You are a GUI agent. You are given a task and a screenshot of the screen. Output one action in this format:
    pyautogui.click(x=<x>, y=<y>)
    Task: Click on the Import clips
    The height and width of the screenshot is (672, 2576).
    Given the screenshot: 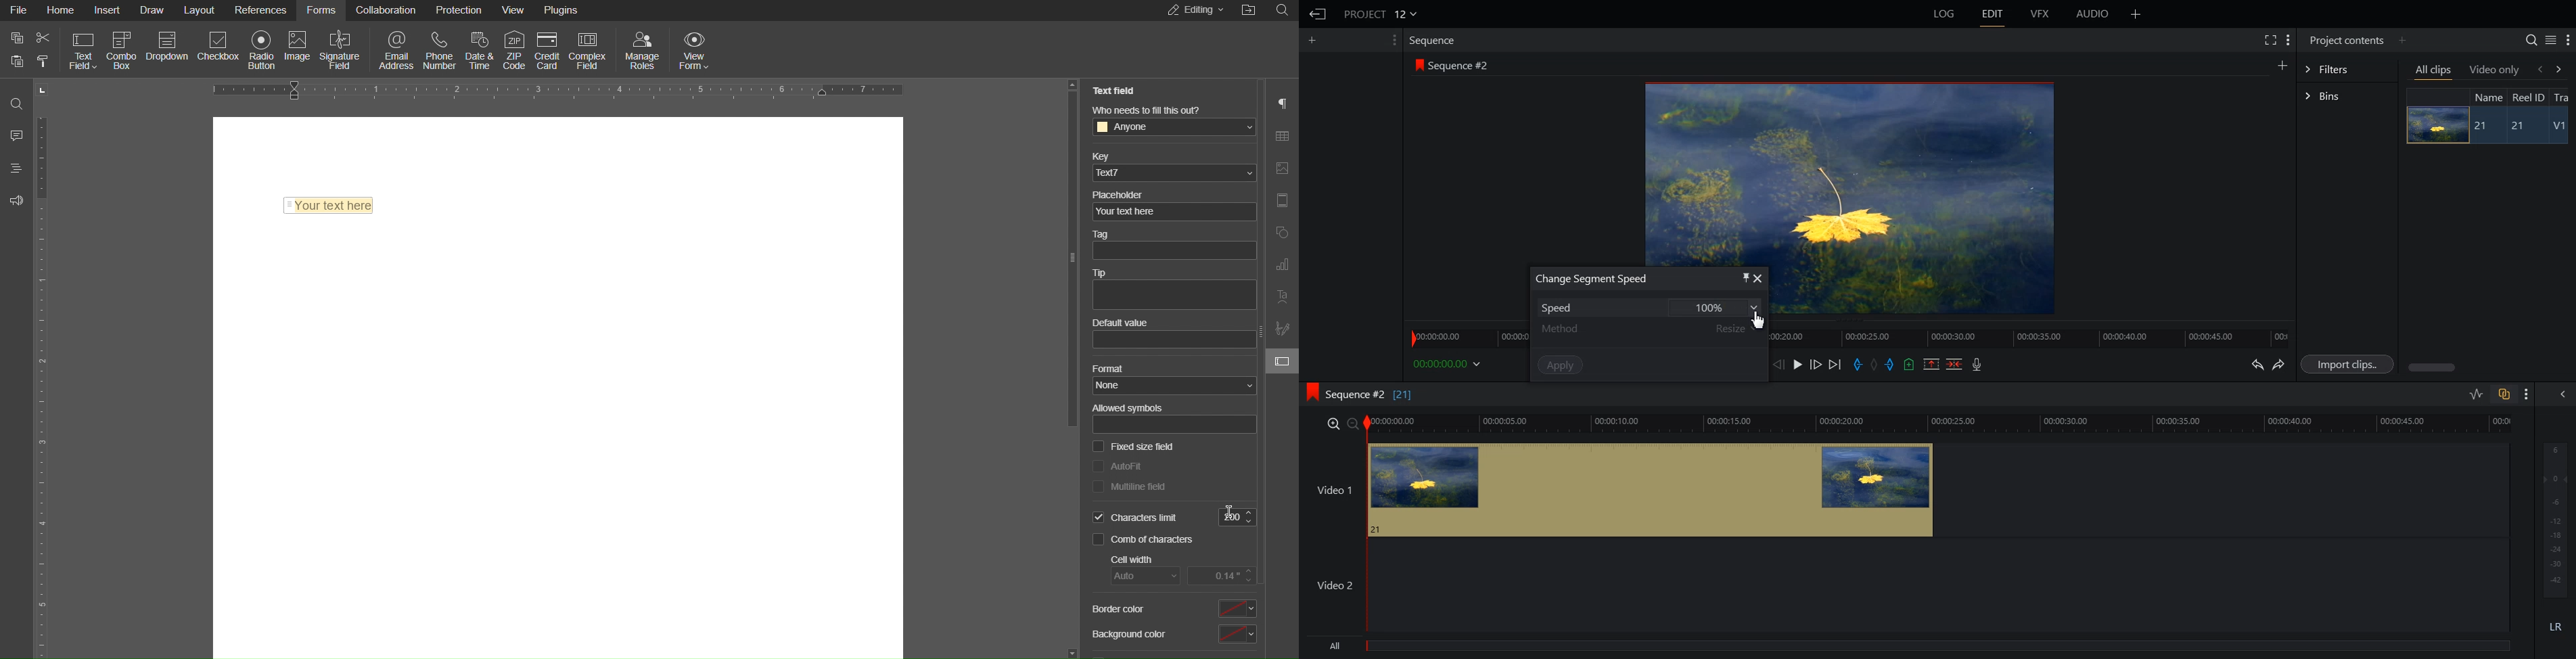 What is the action you would take?
    pyautogui.click(x=2350, y=365)
    